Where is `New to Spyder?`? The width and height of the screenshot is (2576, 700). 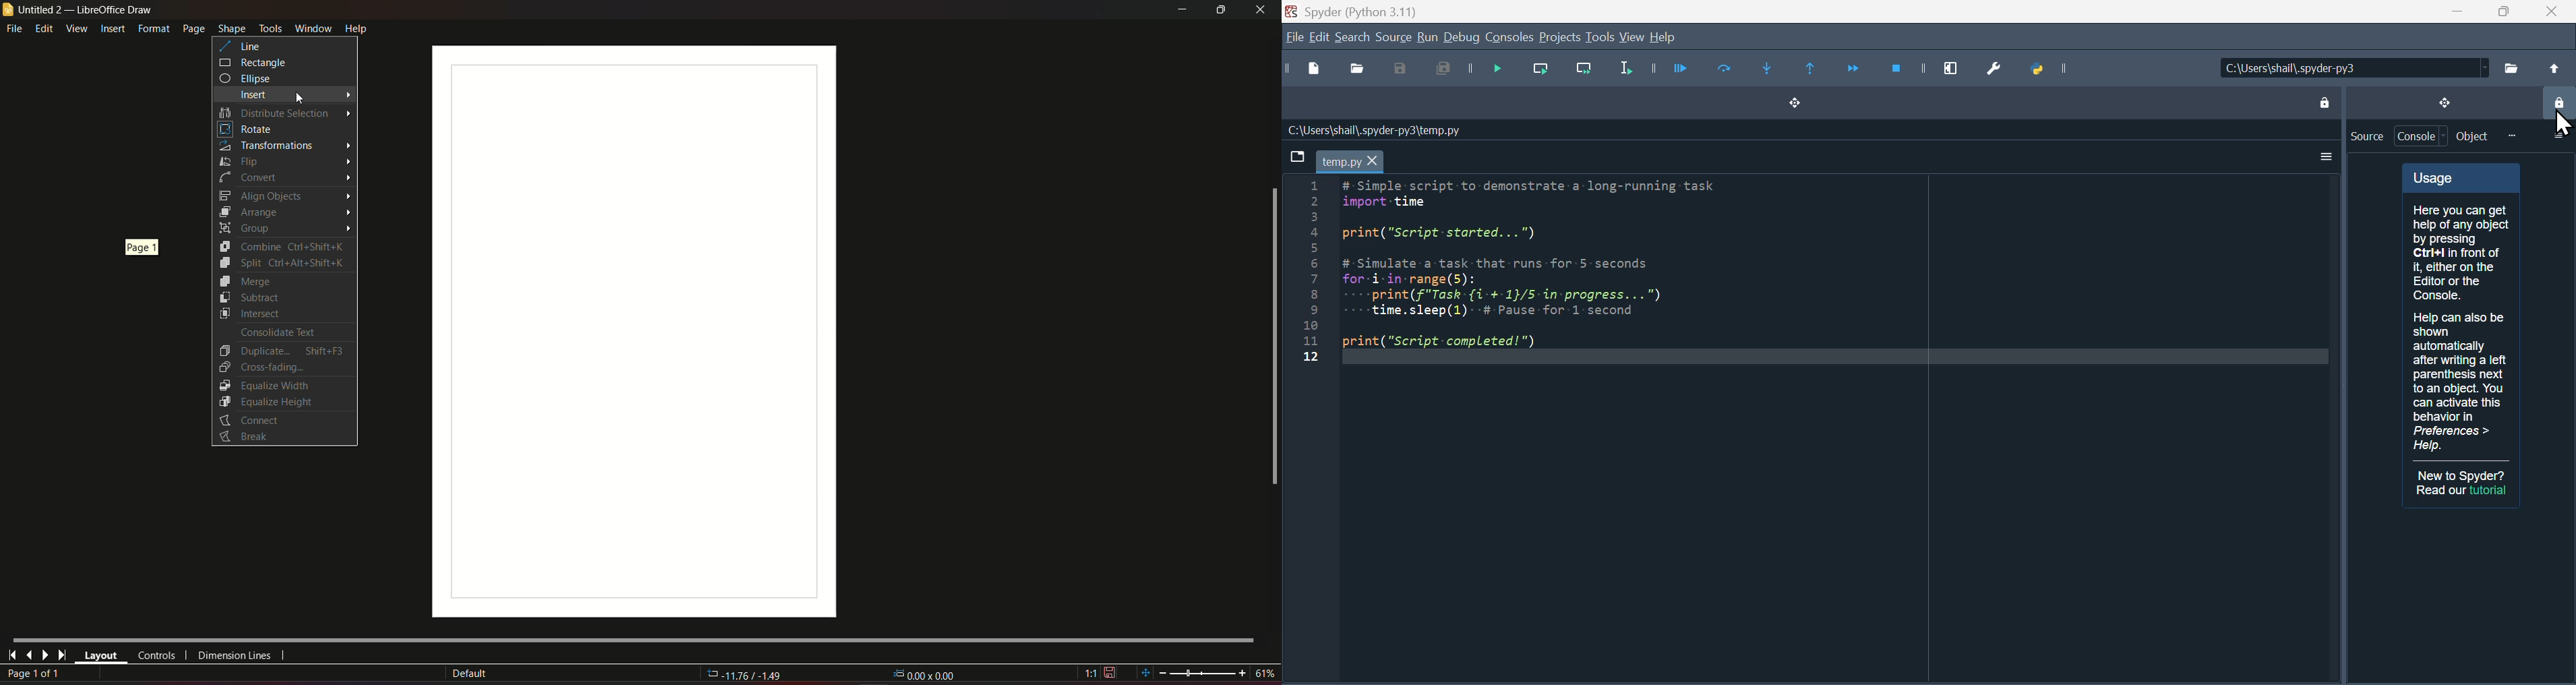
New to Spyder? is located at coordinates (2463, 475).